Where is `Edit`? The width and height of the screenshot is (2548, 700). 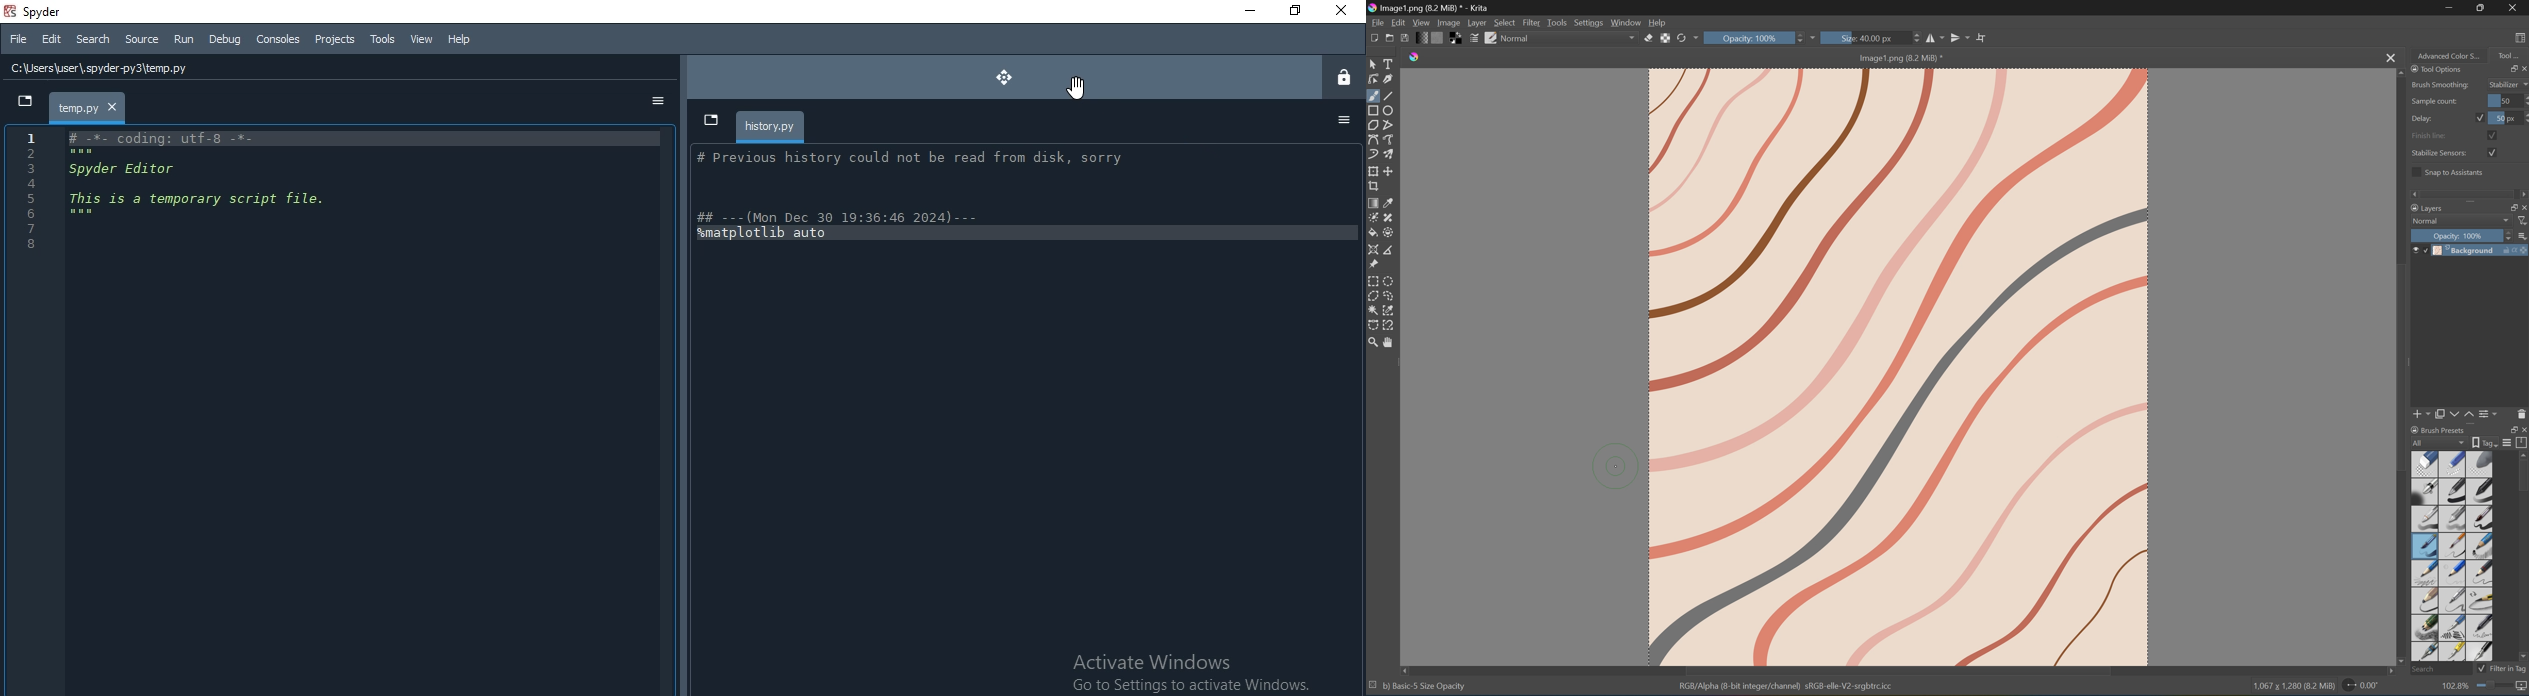
Edit is located at coordinates (50, 41).